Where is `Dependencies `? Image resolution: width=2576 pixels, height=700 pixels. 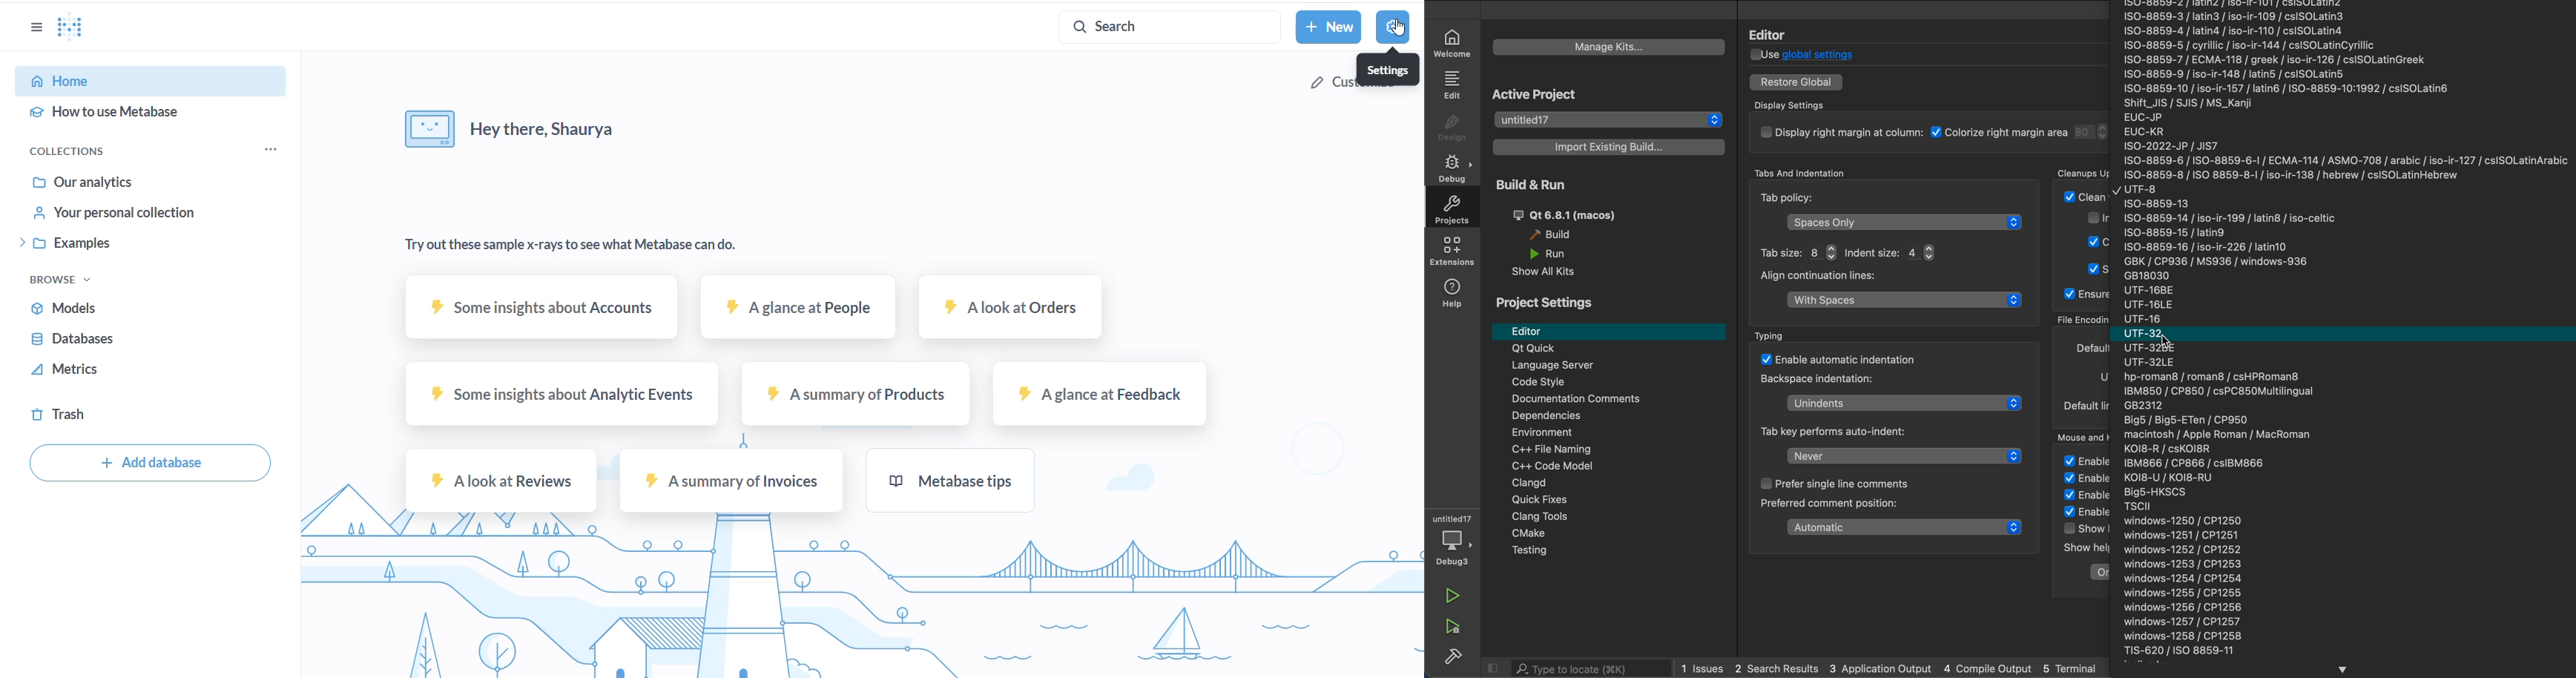
Dependencies  is located at coordinates (1603, 416).